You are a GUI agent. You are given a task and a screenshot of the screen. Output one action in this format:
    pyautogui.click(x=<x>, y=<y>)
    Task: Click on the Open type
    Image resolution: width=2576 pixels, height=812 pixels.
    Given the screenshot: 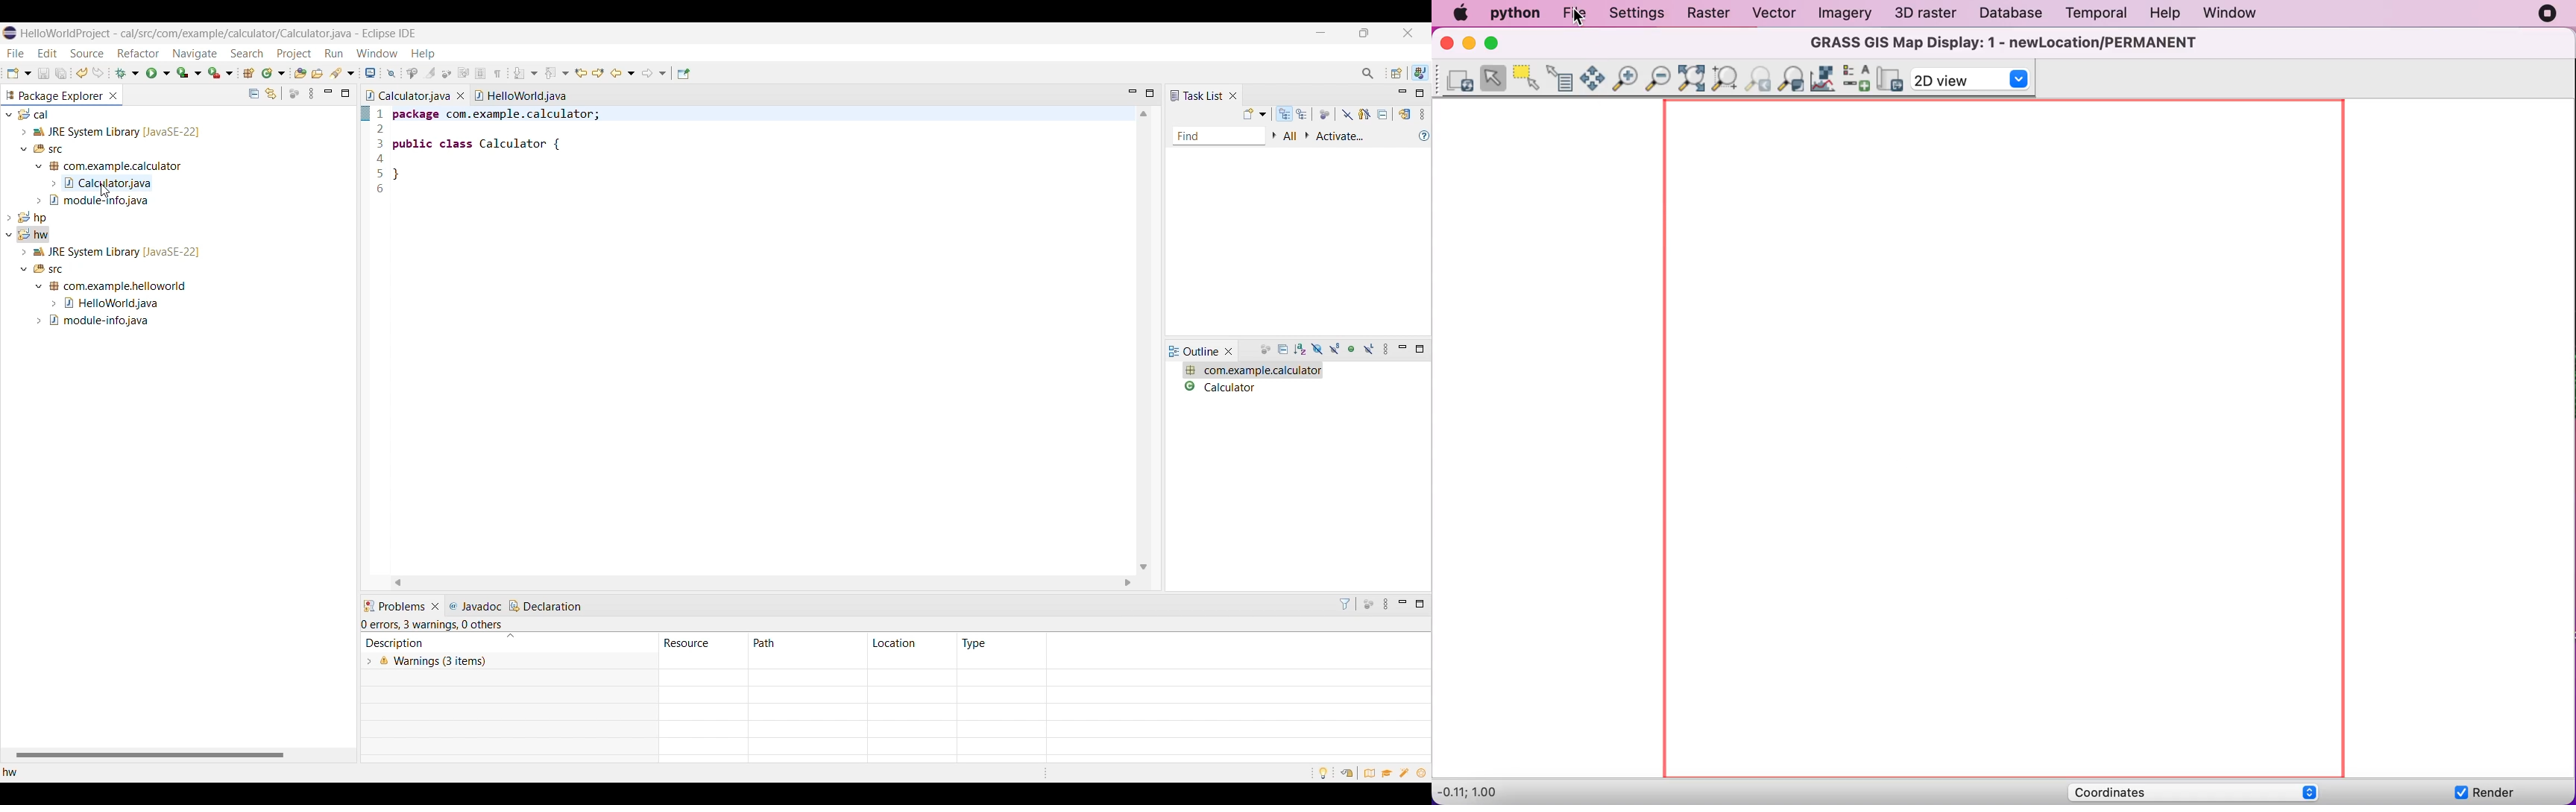 What is the action you would take?
    pyautogui.click(x=300, y=72)
    